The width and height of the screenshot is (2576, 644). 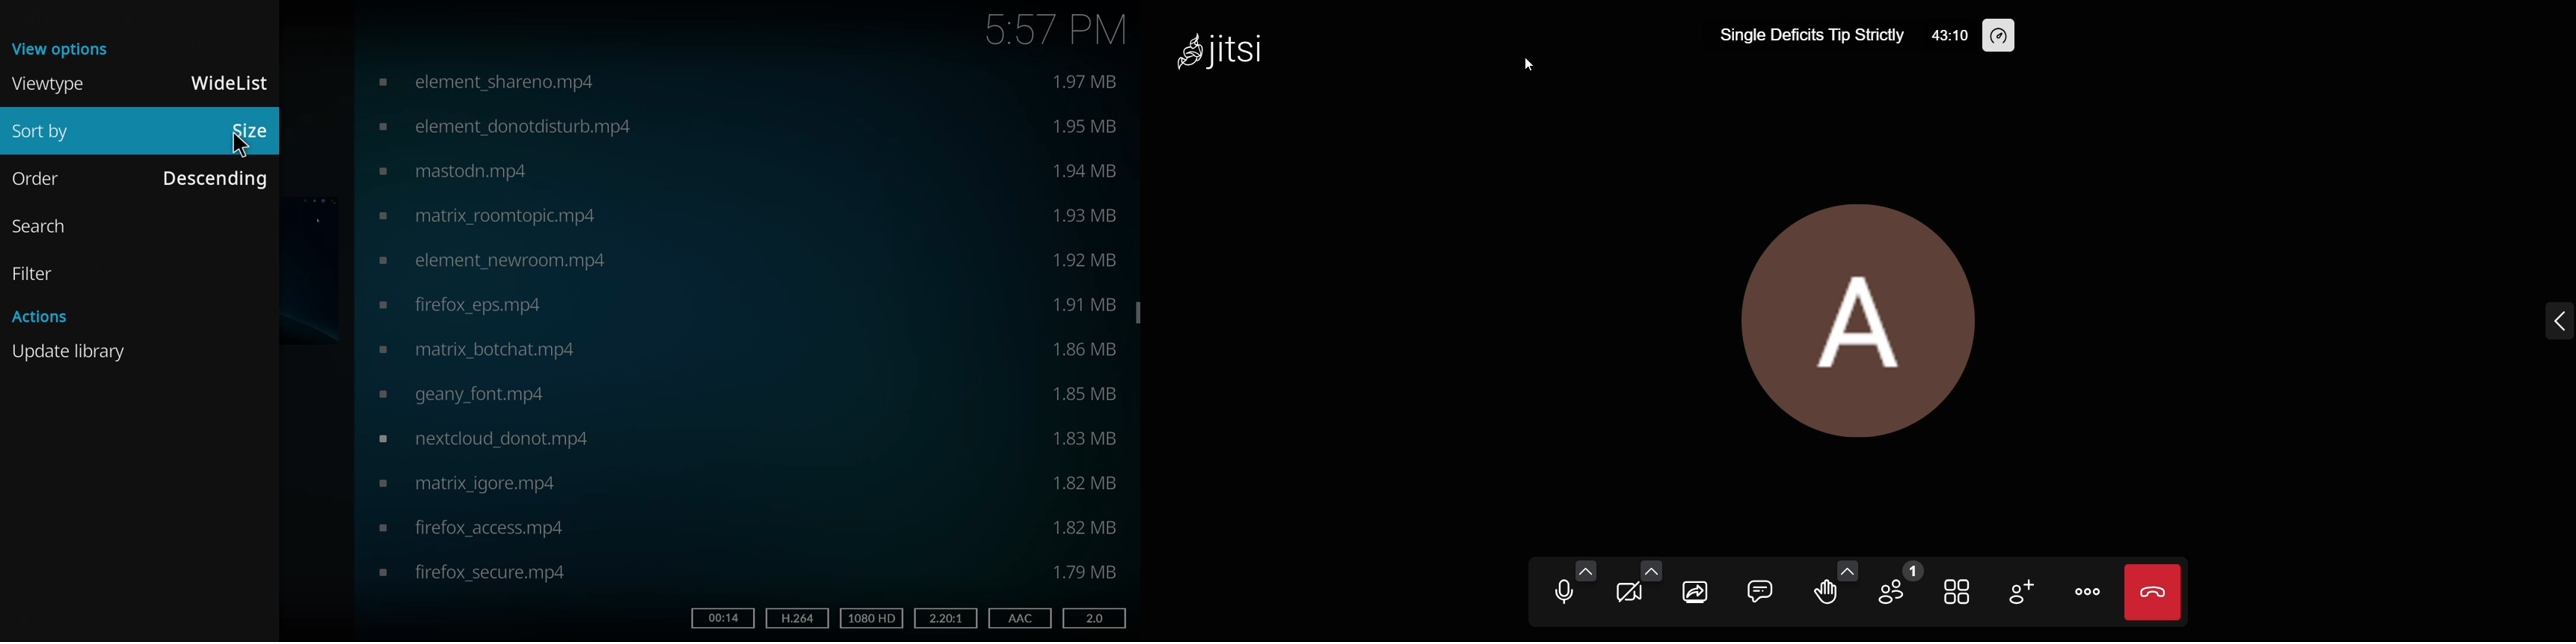 I want to click on audio setting, so click(x=1585, y=570).